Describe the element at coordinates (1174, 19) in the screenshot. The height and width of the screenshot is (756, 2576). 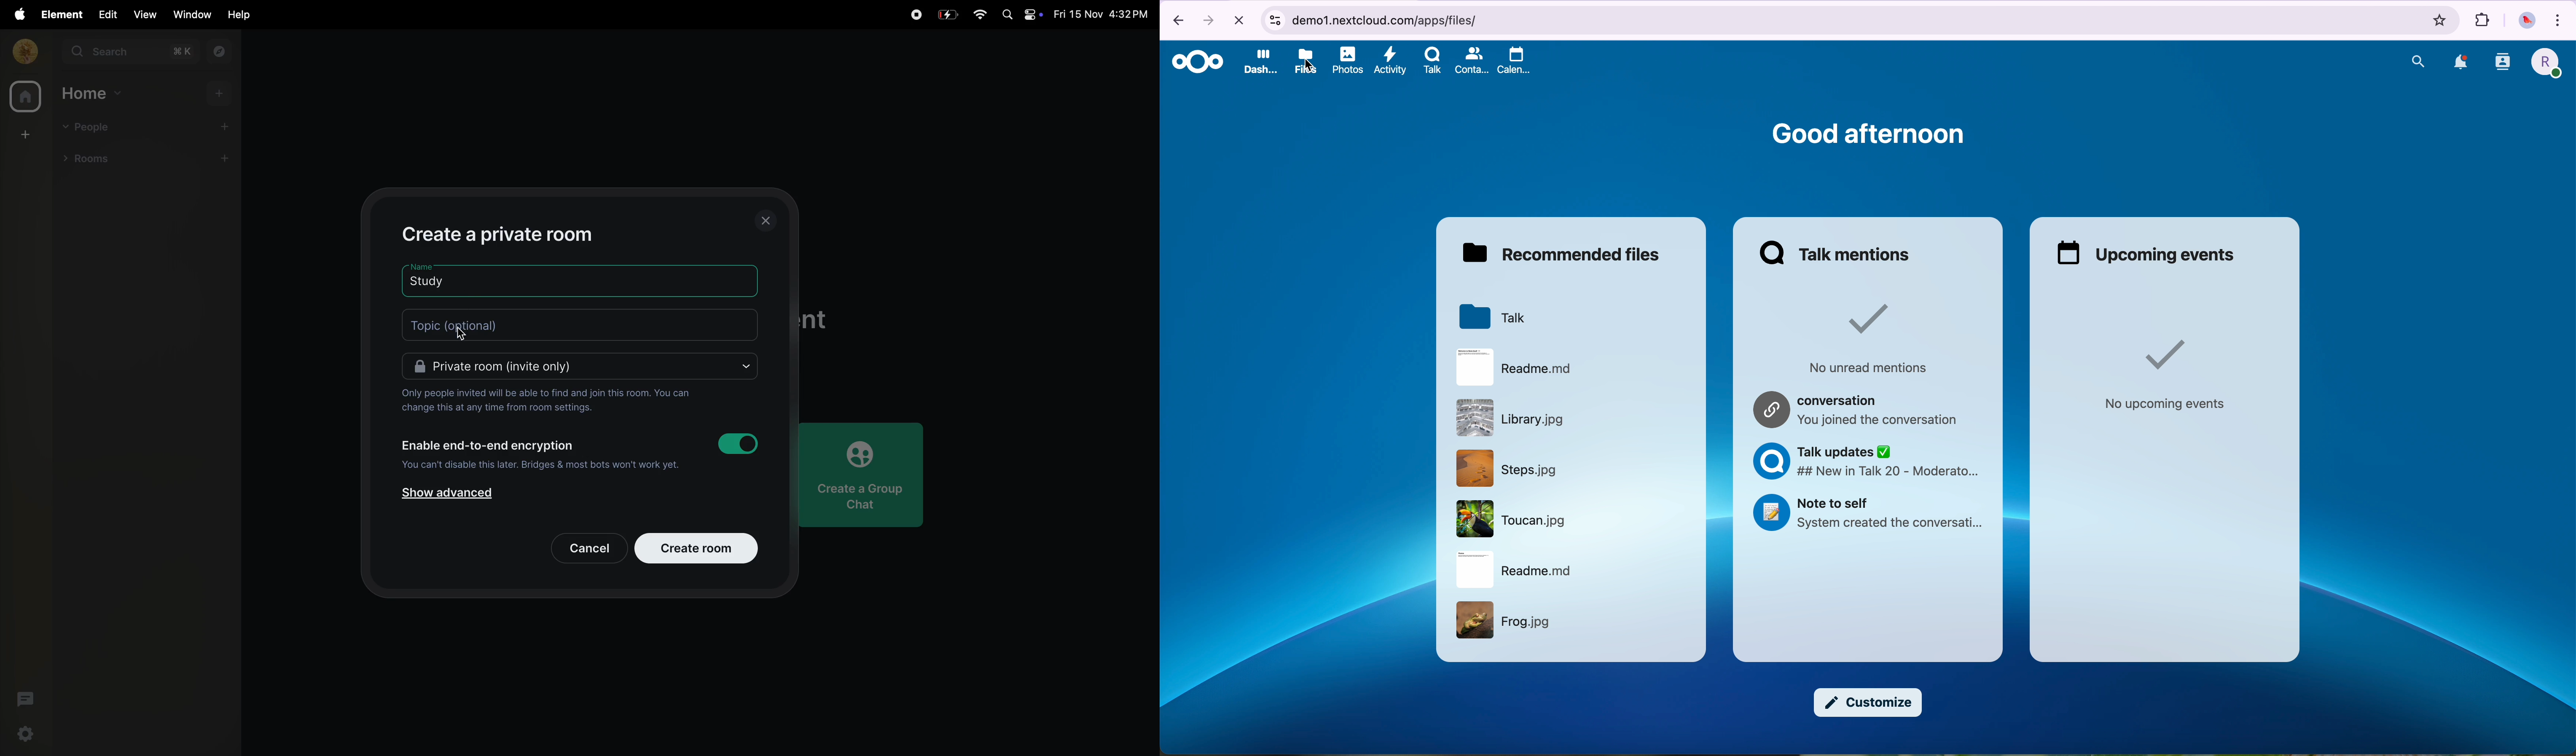
I see `navigate back` at that location.